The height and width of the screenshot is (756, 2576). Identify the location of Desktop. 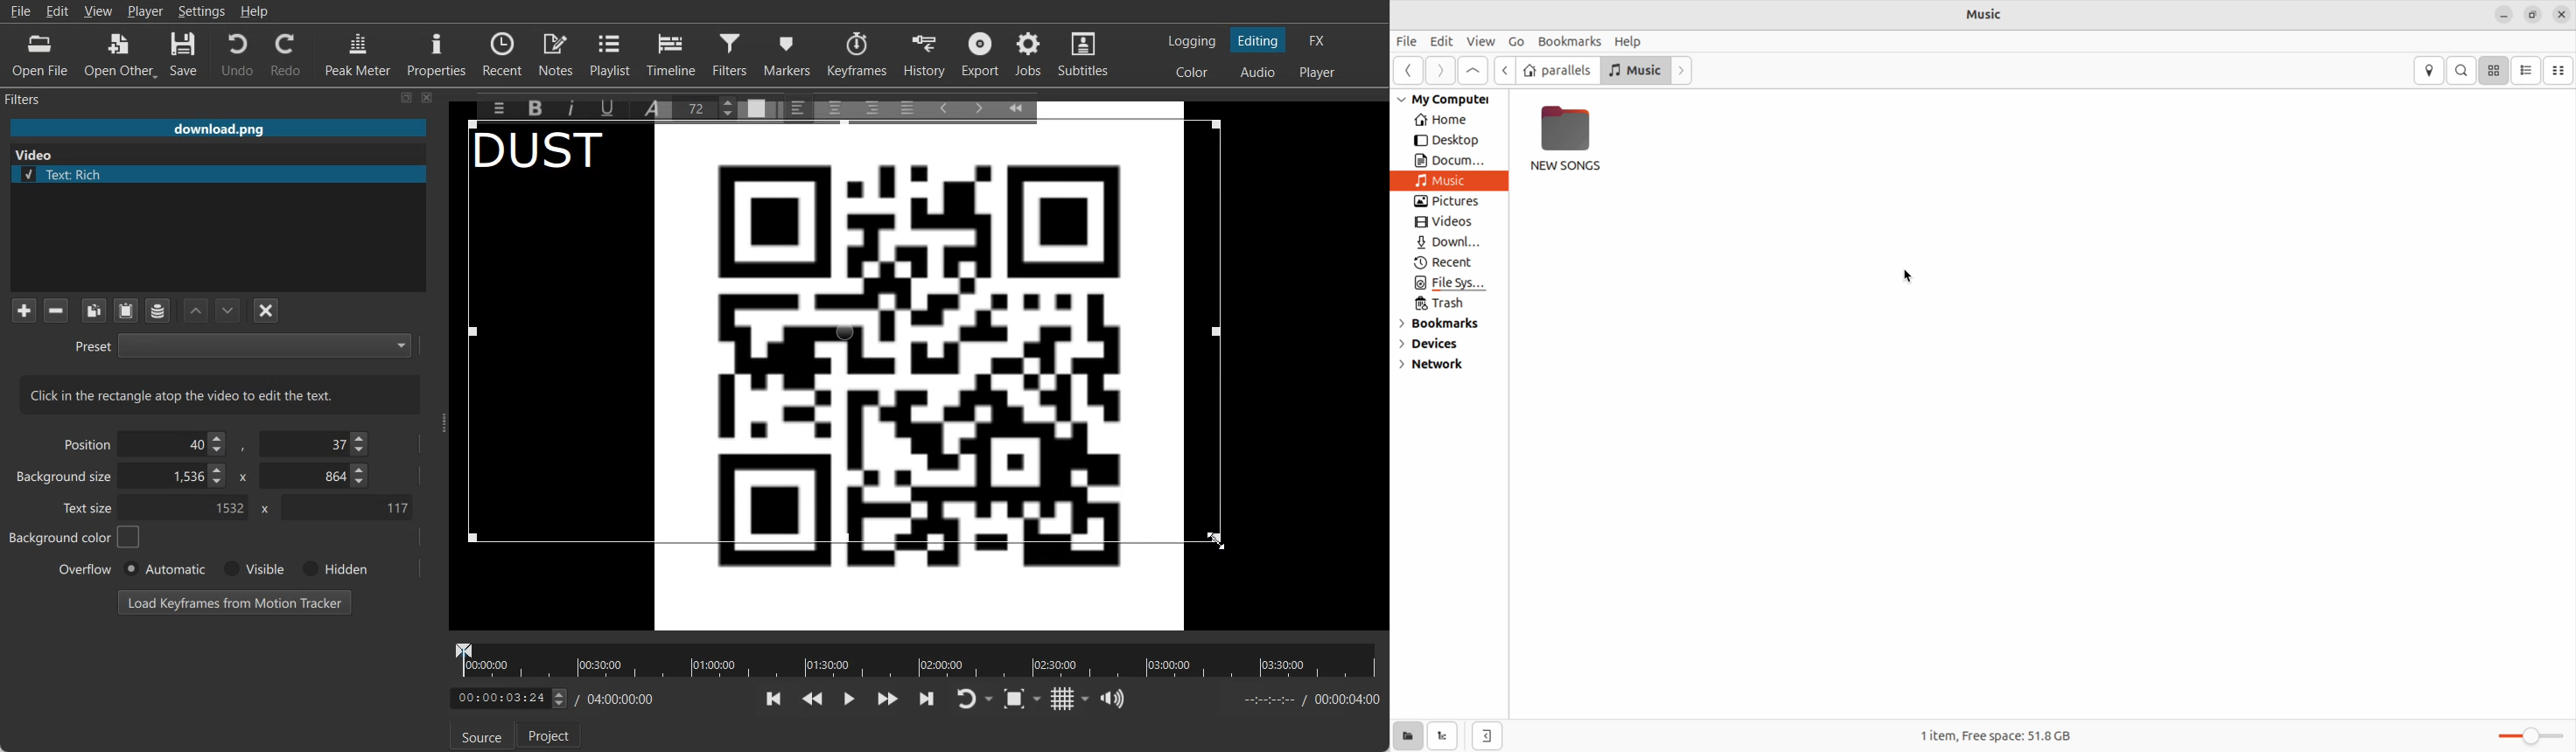
(1446, 140).